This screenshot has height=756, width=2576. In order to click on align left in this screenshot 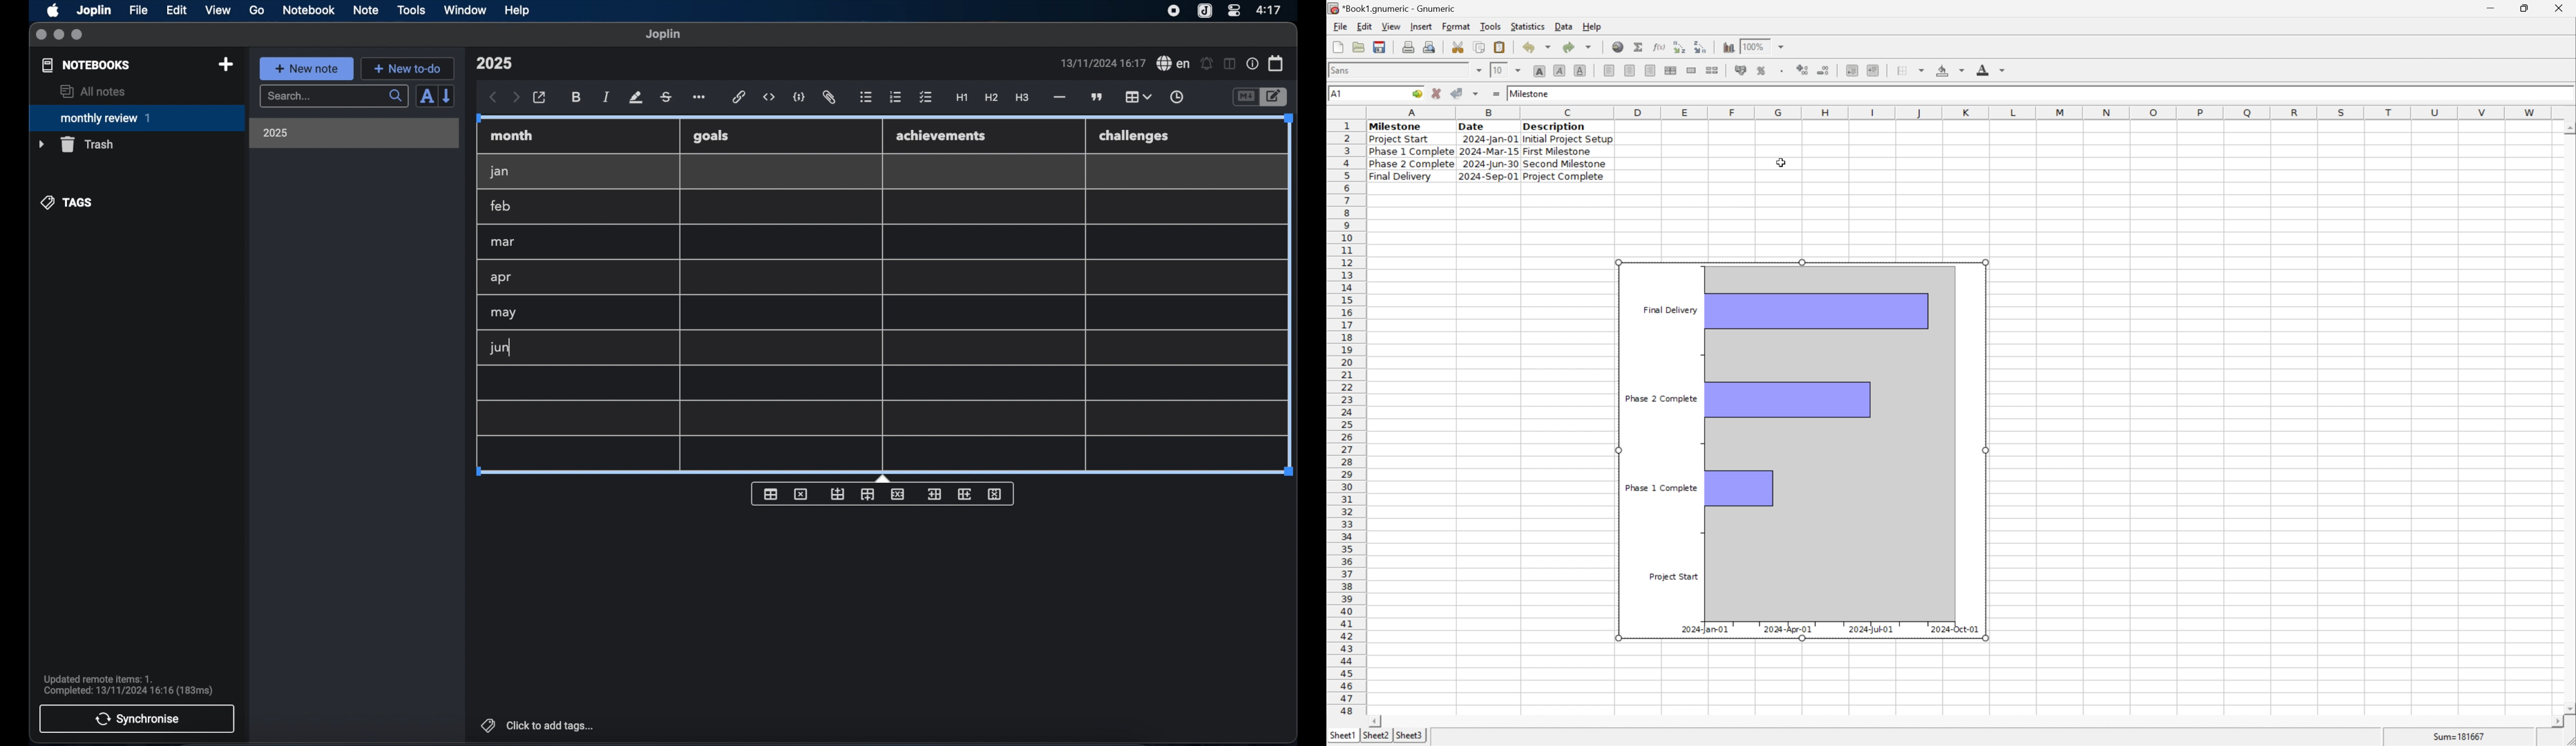, I will do `click(1610, 71)`.